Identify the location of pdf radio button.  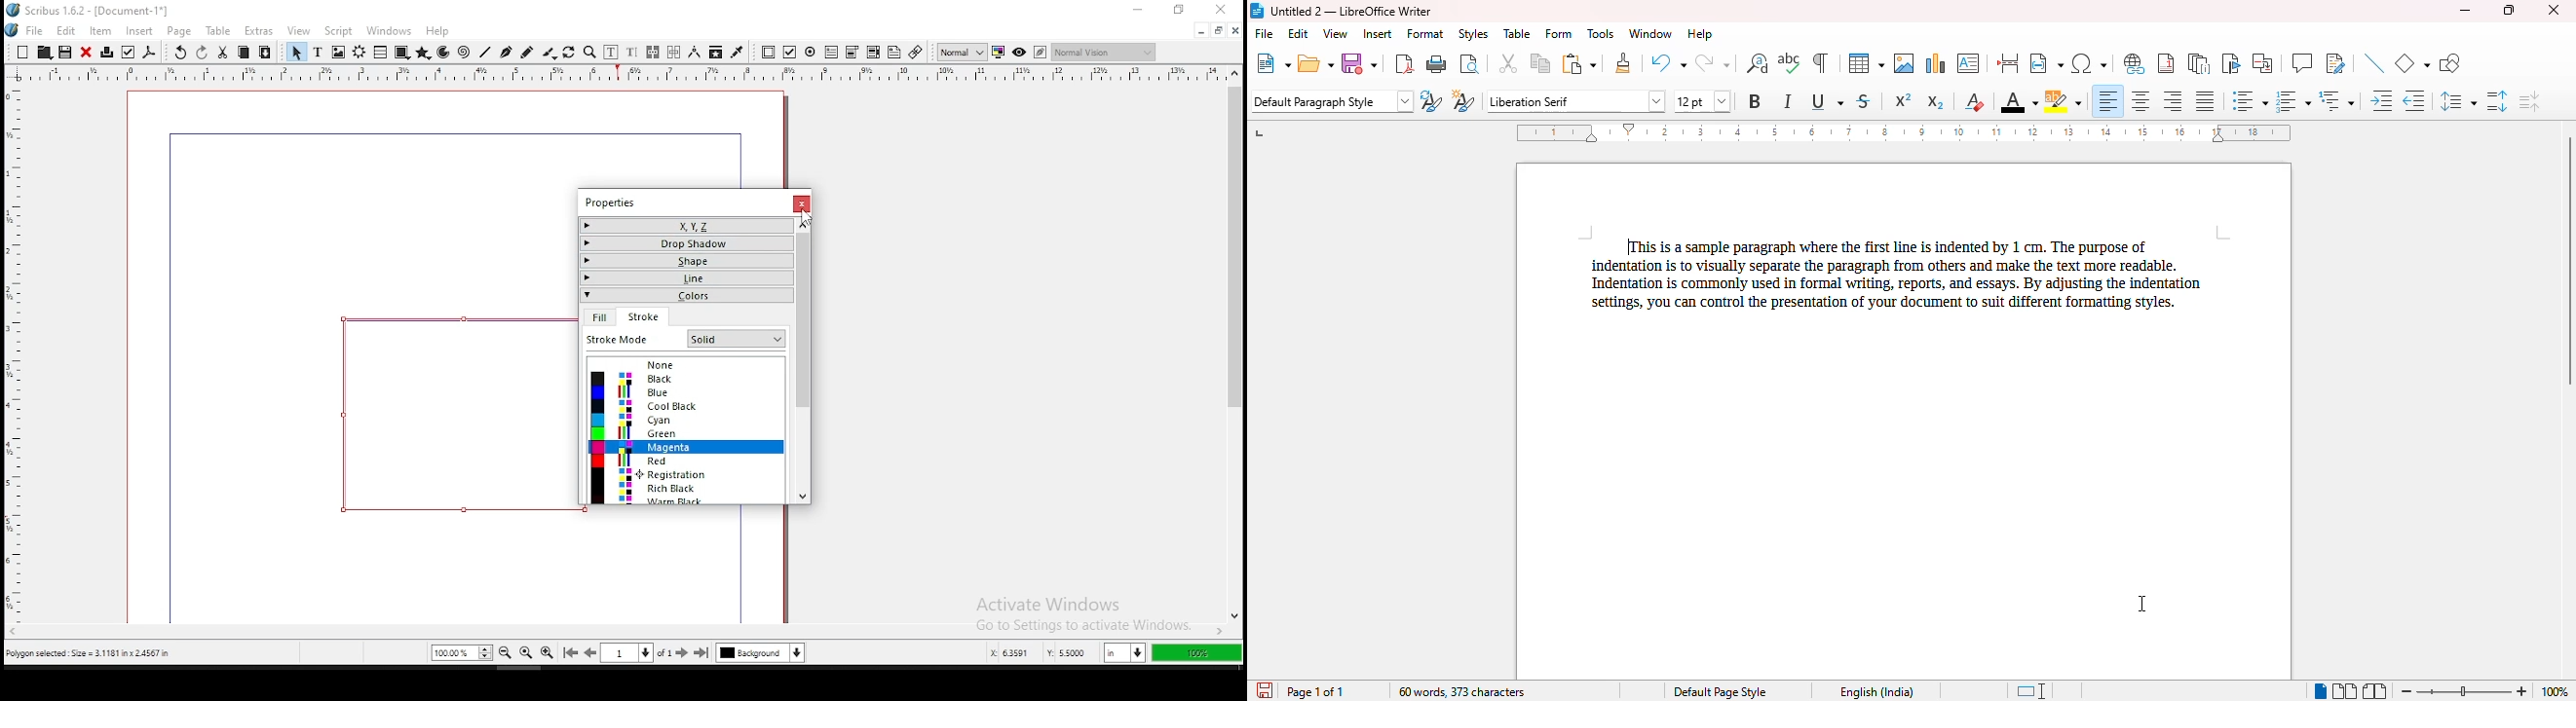
(811, 52).